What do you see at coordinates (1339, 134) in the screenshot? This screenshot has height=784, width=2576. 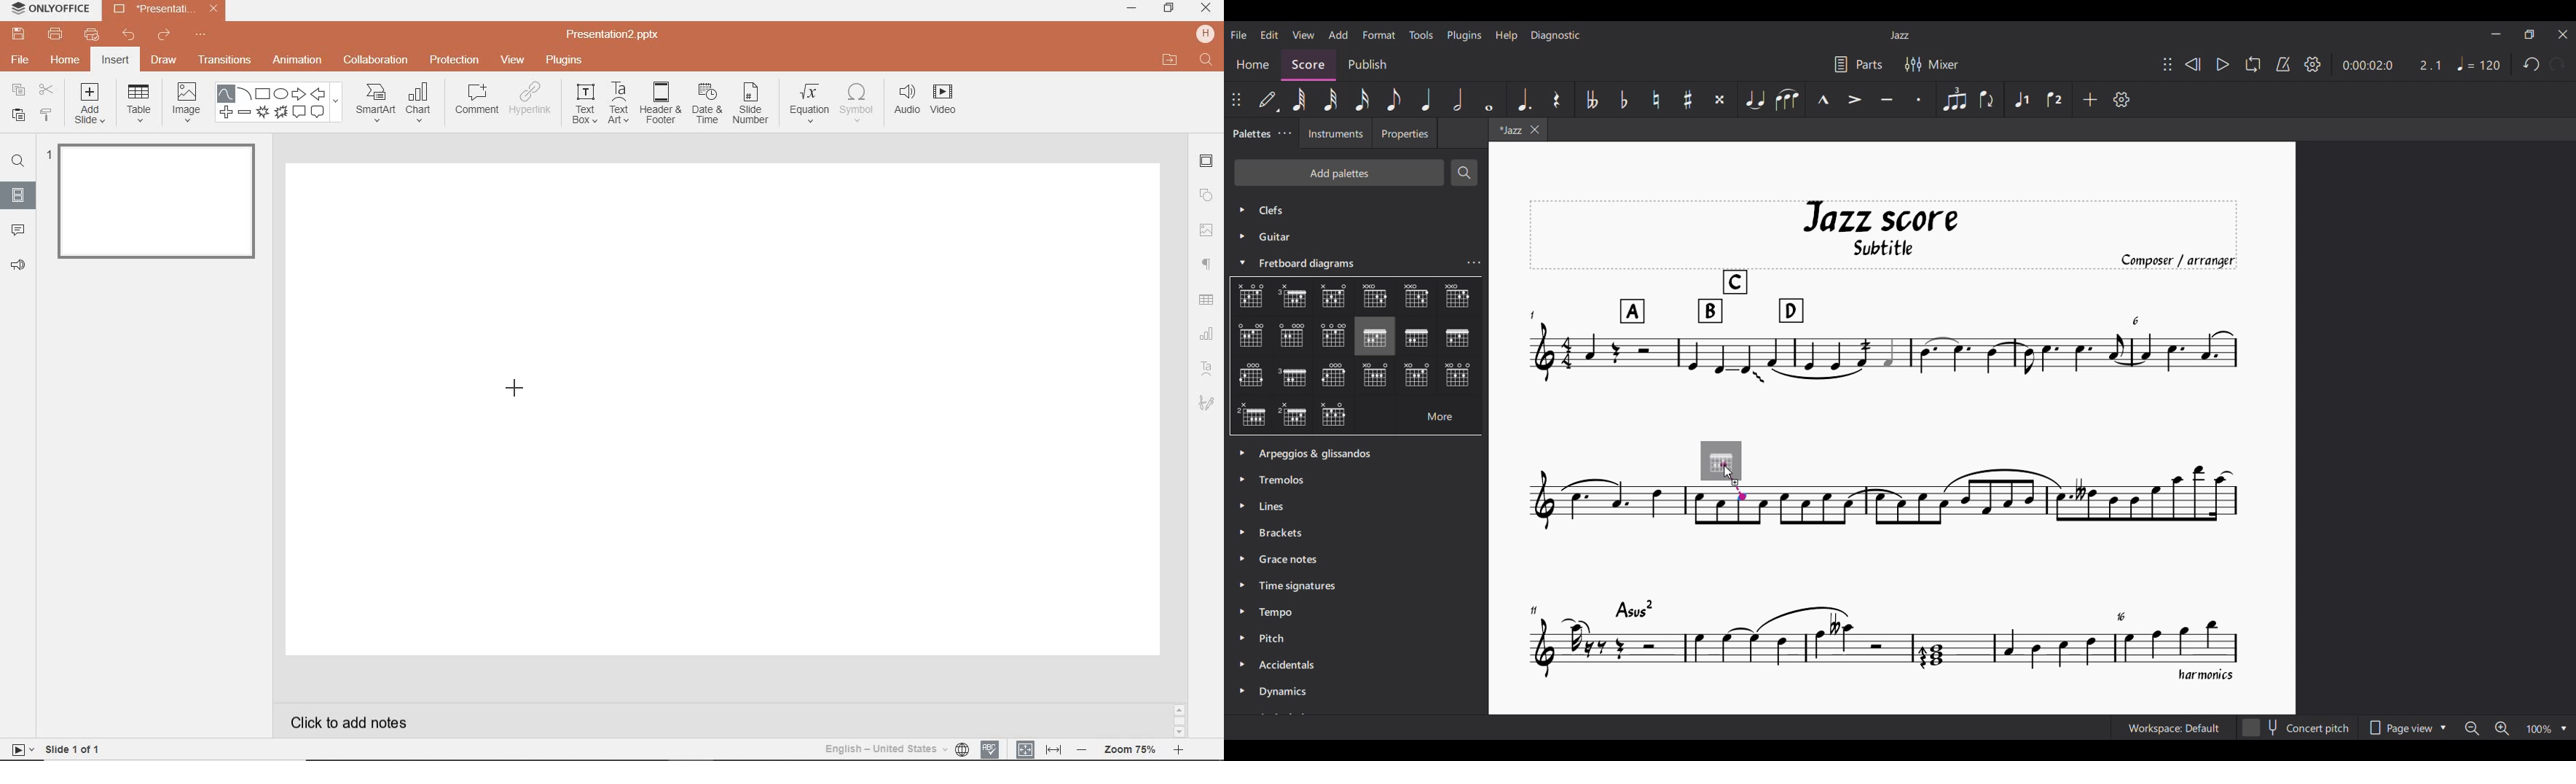 I see `Instruments` at bounding box center [1339, 134].